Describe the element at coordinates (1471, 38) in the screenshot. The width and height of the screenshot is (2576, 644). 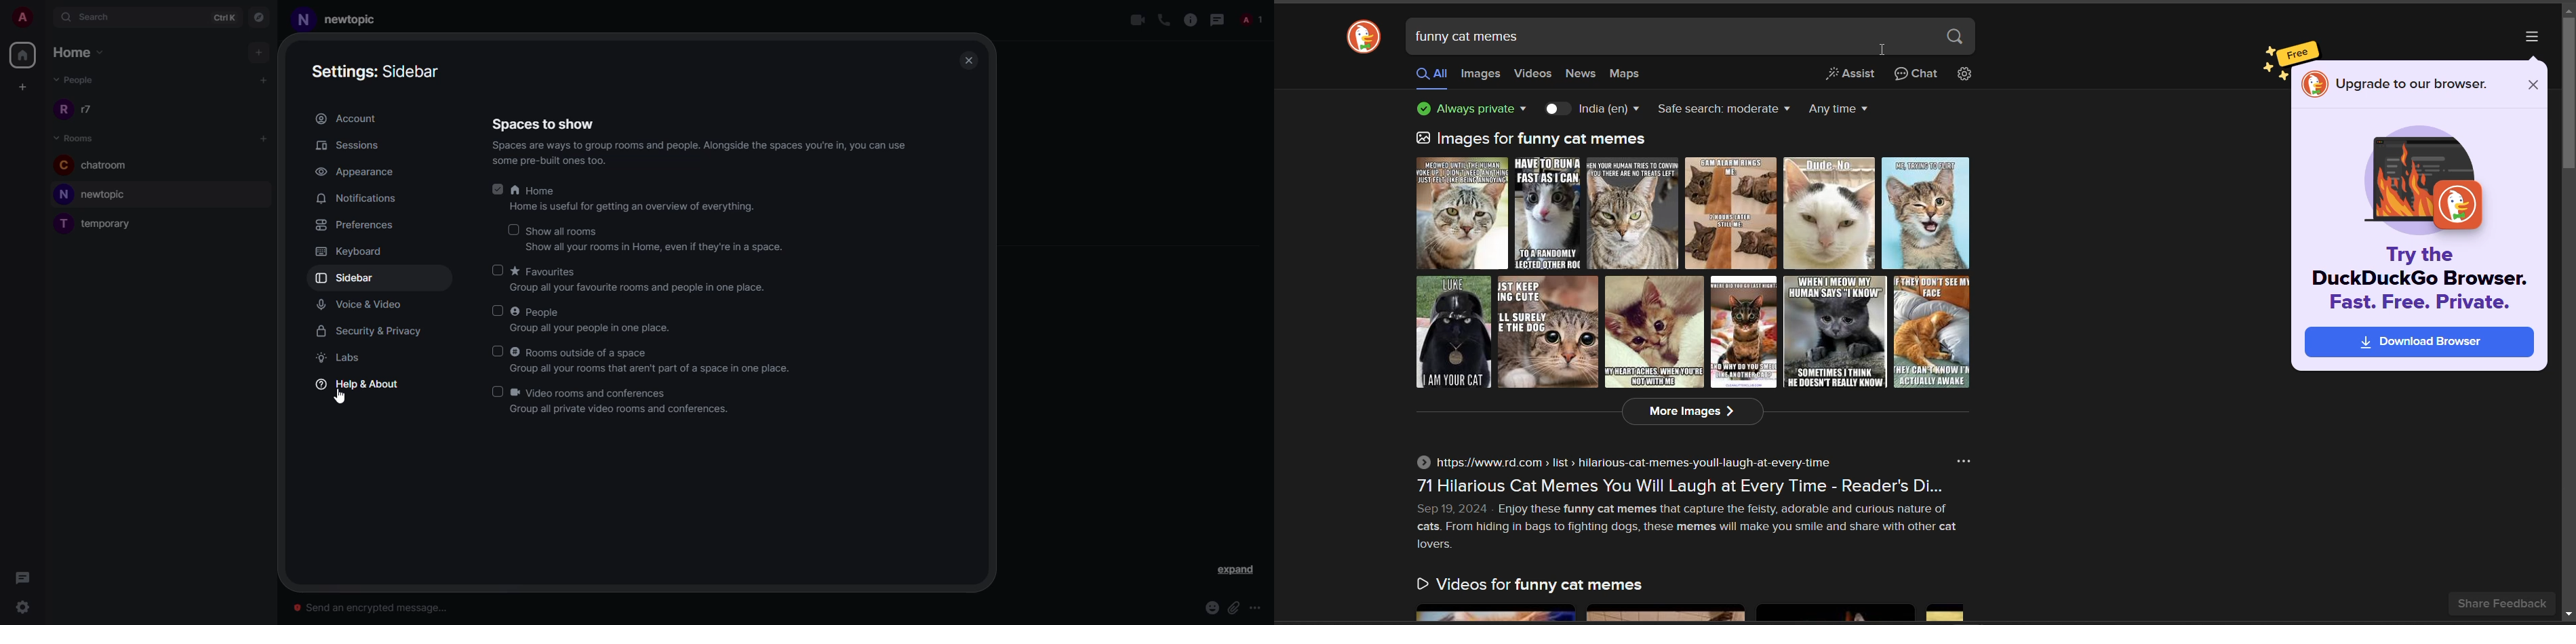
I see `funny cat memes` at that location.